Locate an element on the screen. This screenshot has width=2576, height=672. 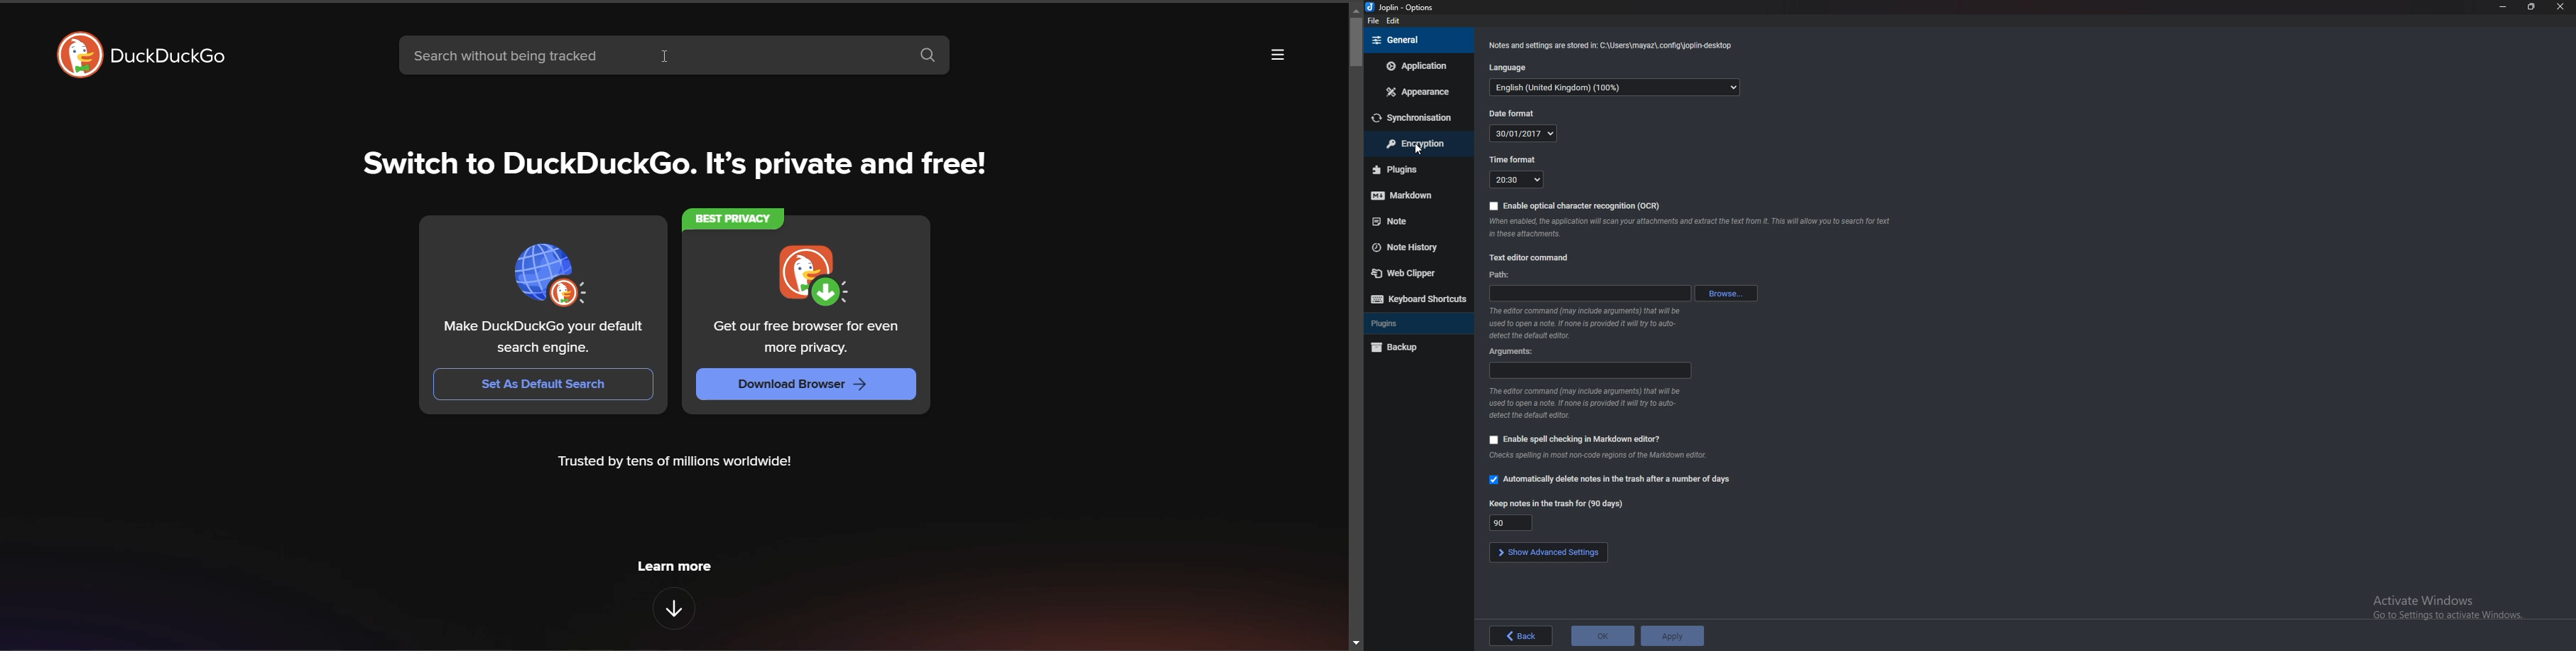
arguments is located at coordinates (1590, 370).